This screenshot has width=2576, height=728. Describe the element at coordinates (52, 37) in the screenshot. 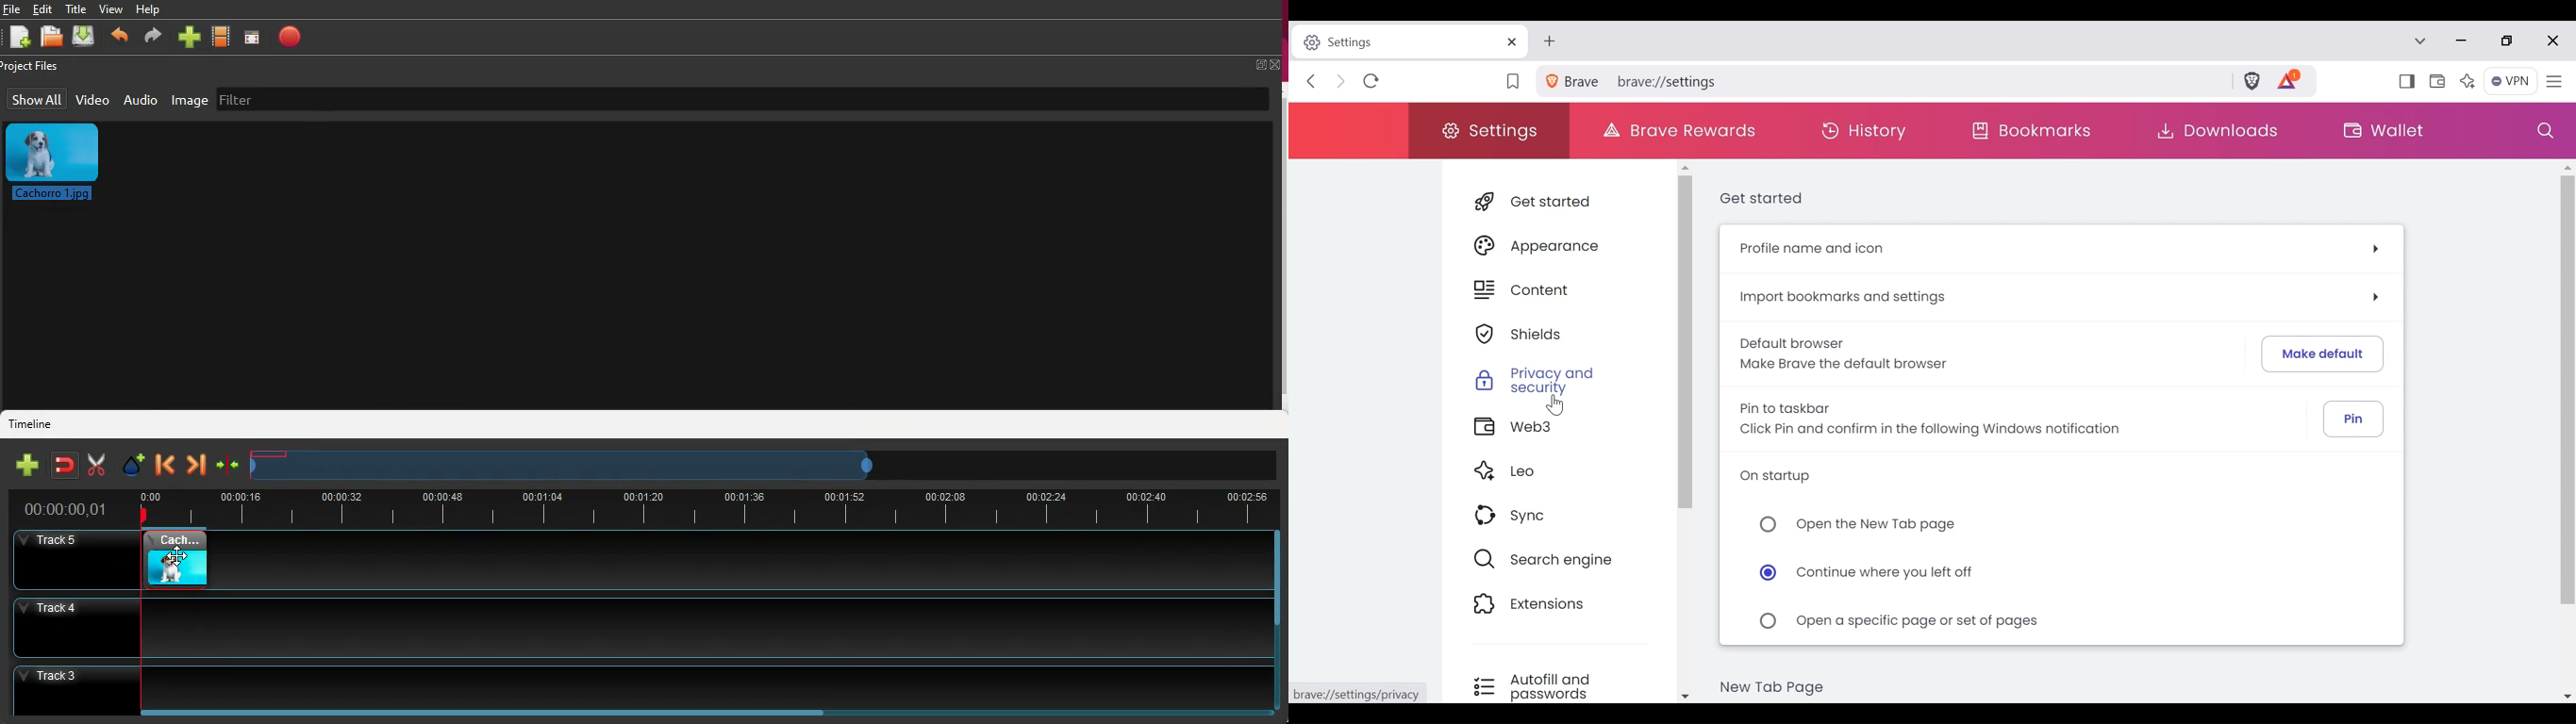

I see `open files` at that location.